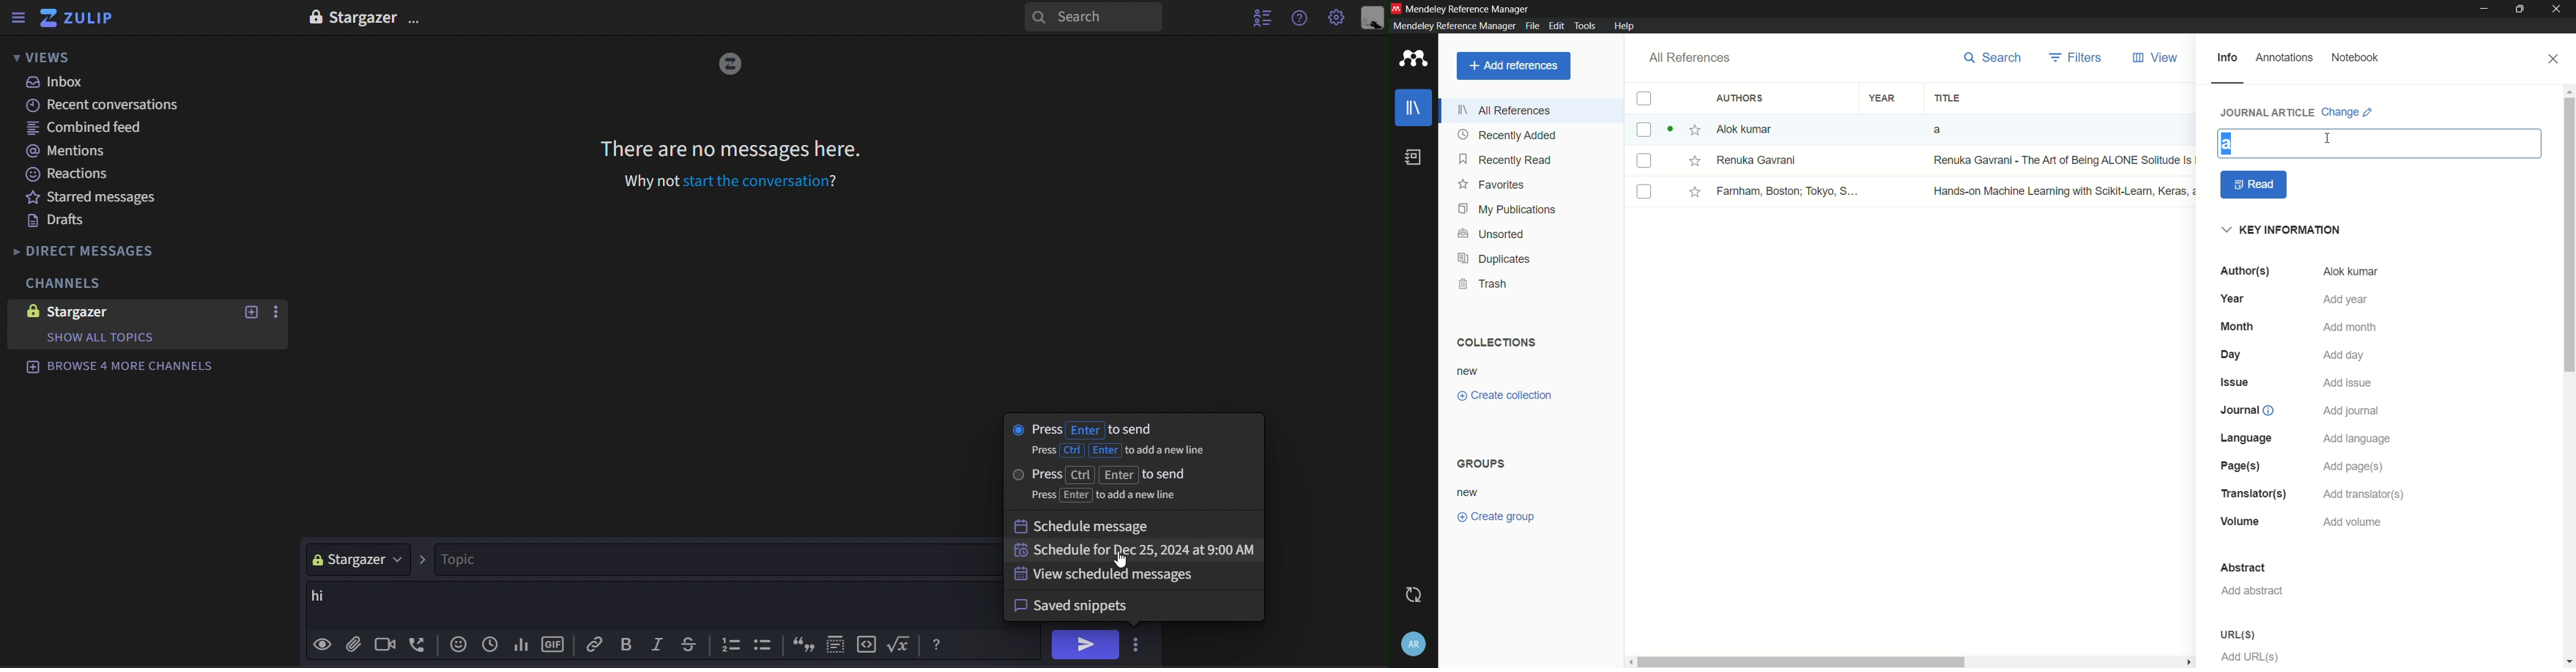  What do you see at coordinates (1555, 26) in the screenshot?
I see `edit menu` at bounding box center [1555, 26].